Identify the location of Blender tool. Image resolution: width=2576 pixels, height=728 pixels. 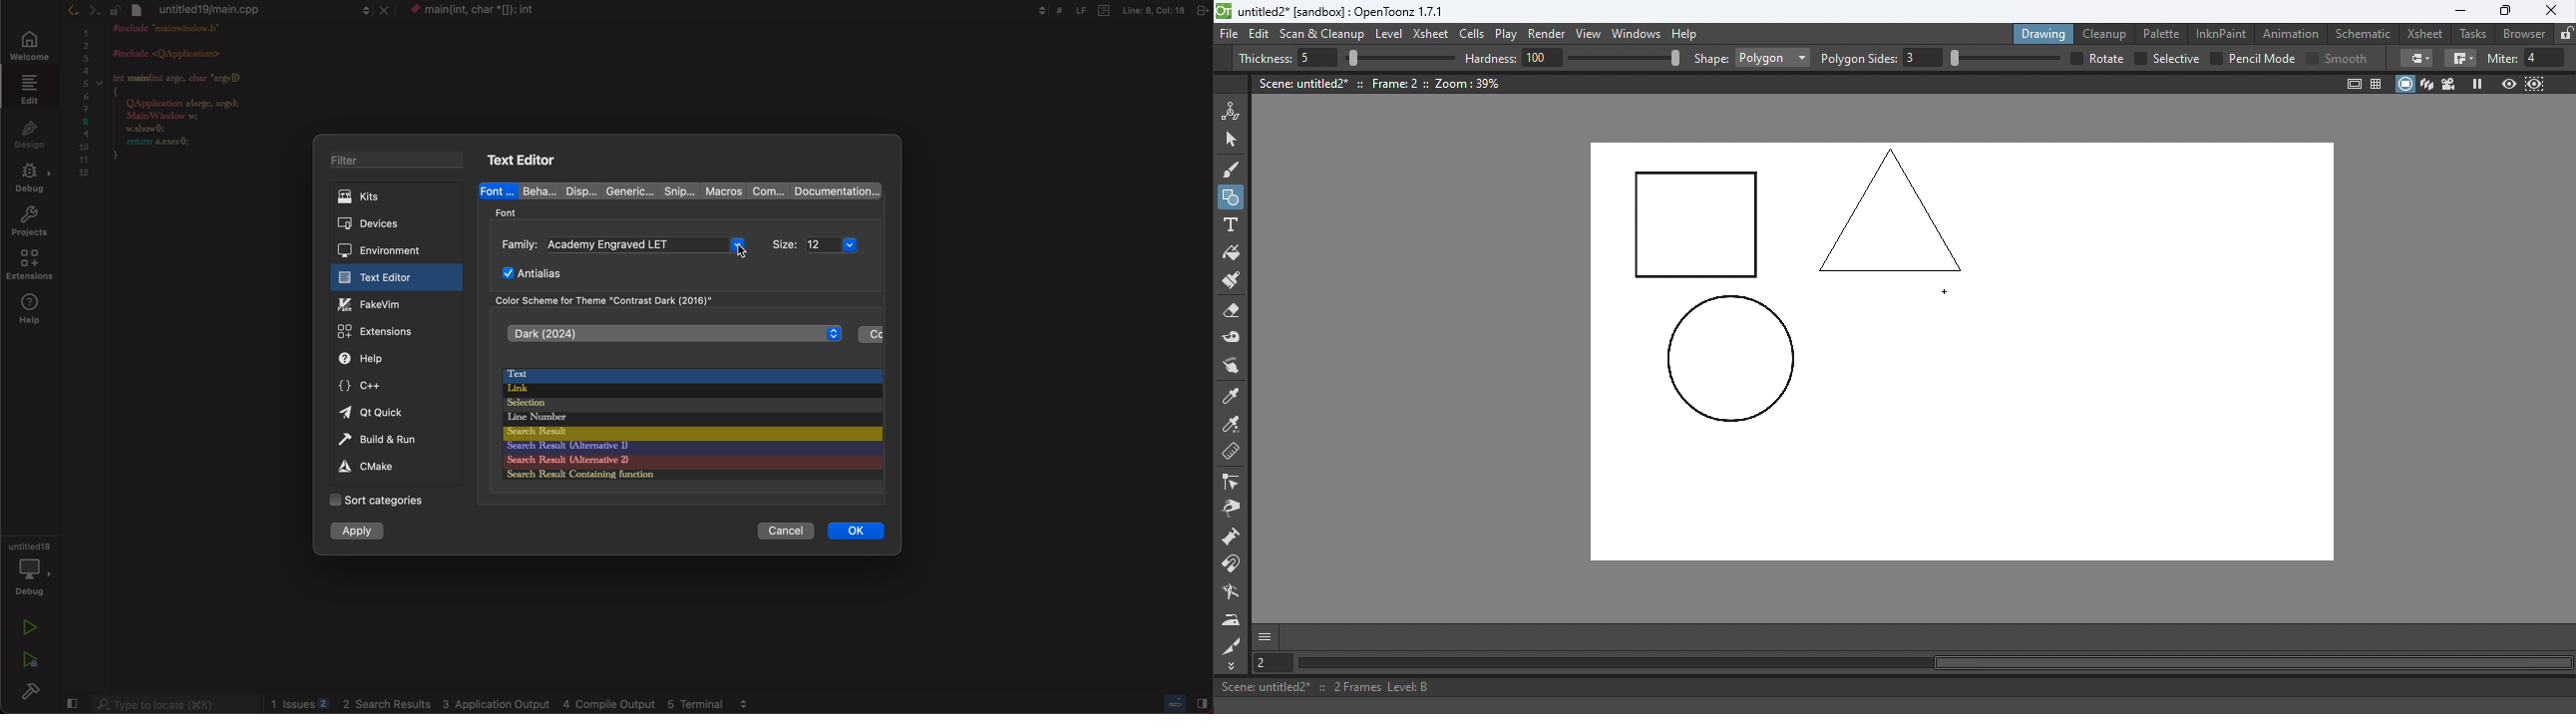
(1235, 593).